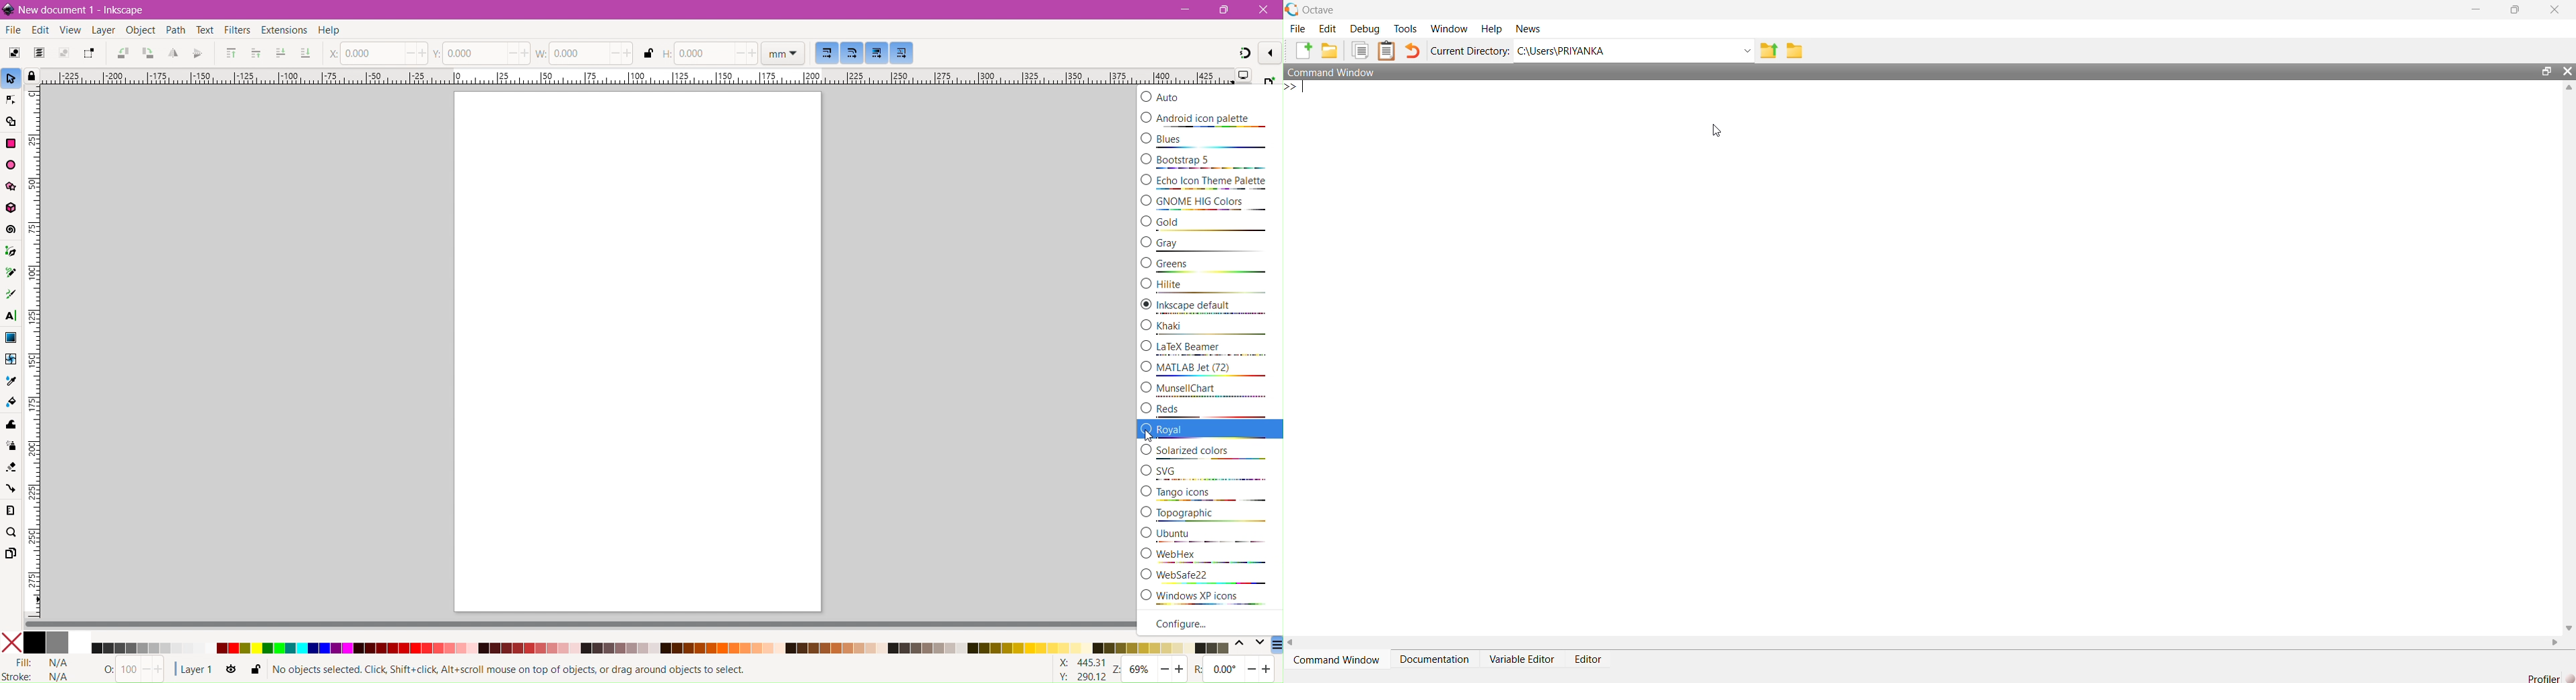 The width and height of the screenshot is (2576, 700). I want to click on Select All in All Layers, so click(38, 54).